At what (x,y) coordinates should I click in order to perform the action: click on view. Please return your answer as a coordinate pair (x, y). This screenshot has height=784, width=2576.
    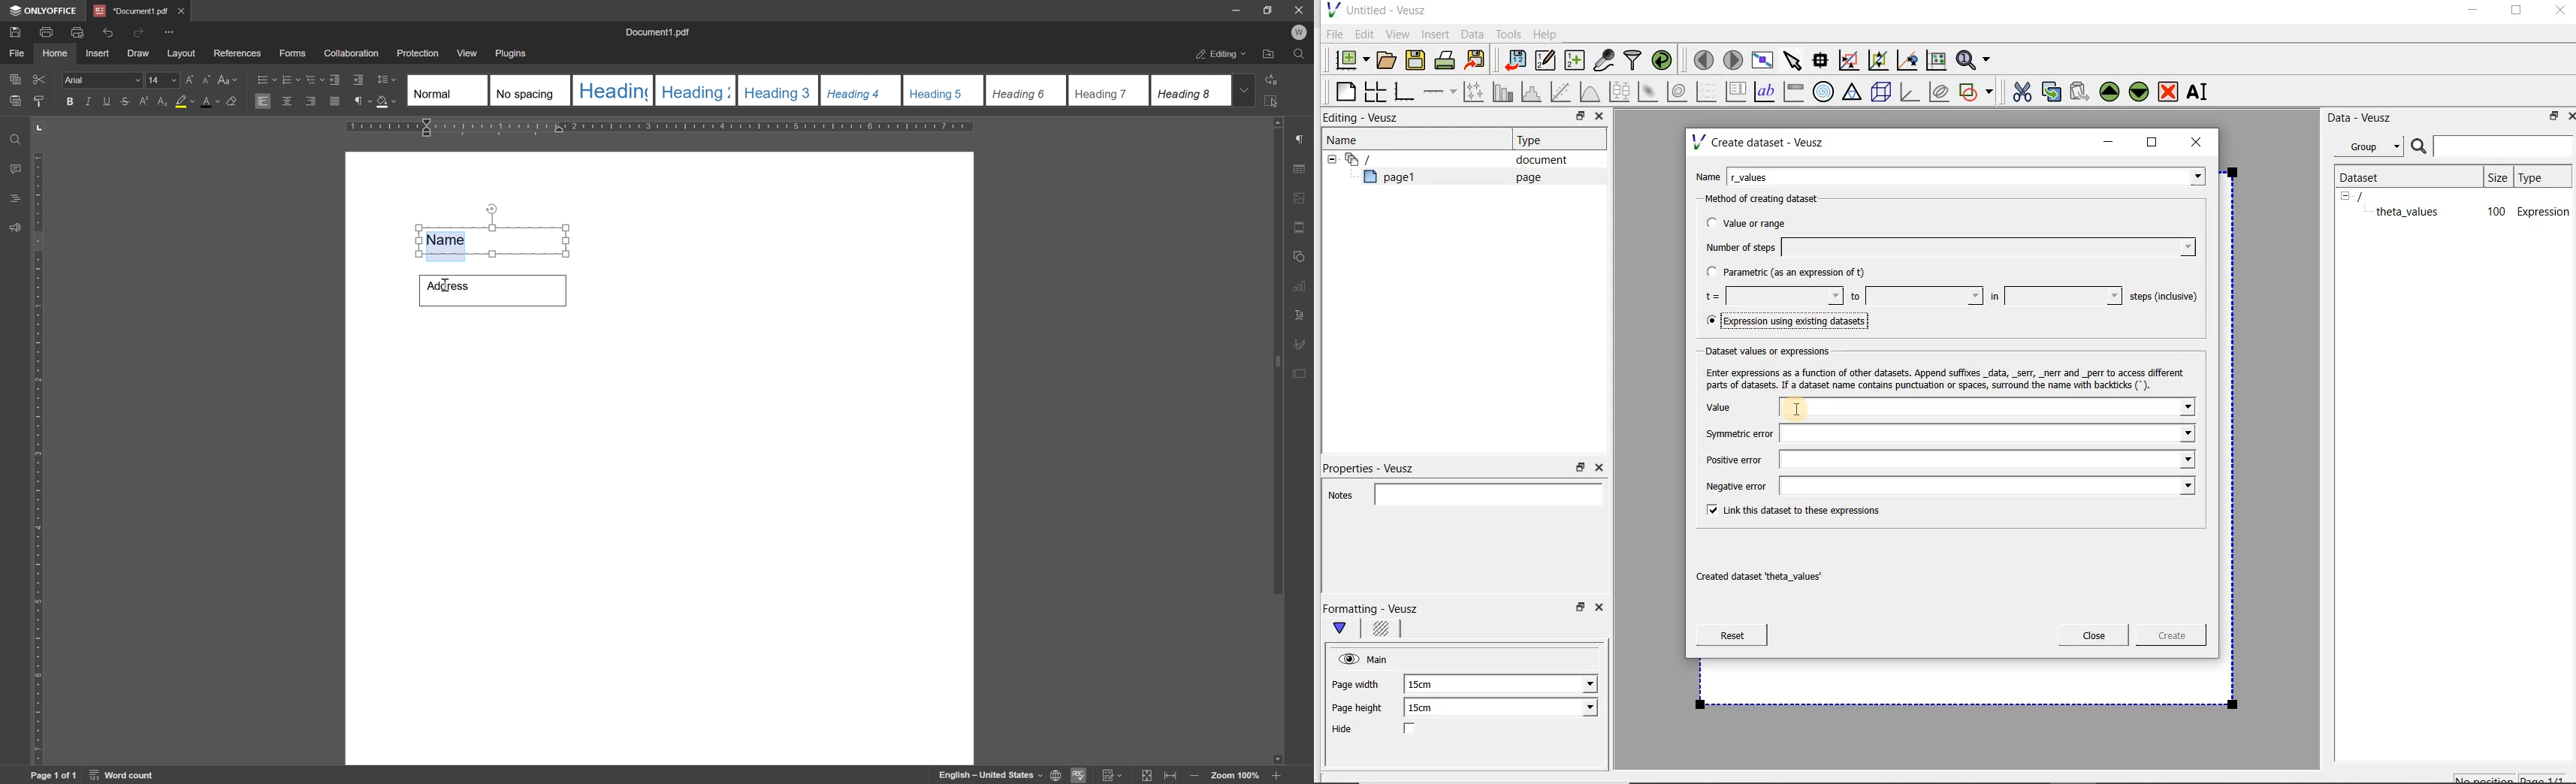
    Looking at the image, I should click on (468, 53).